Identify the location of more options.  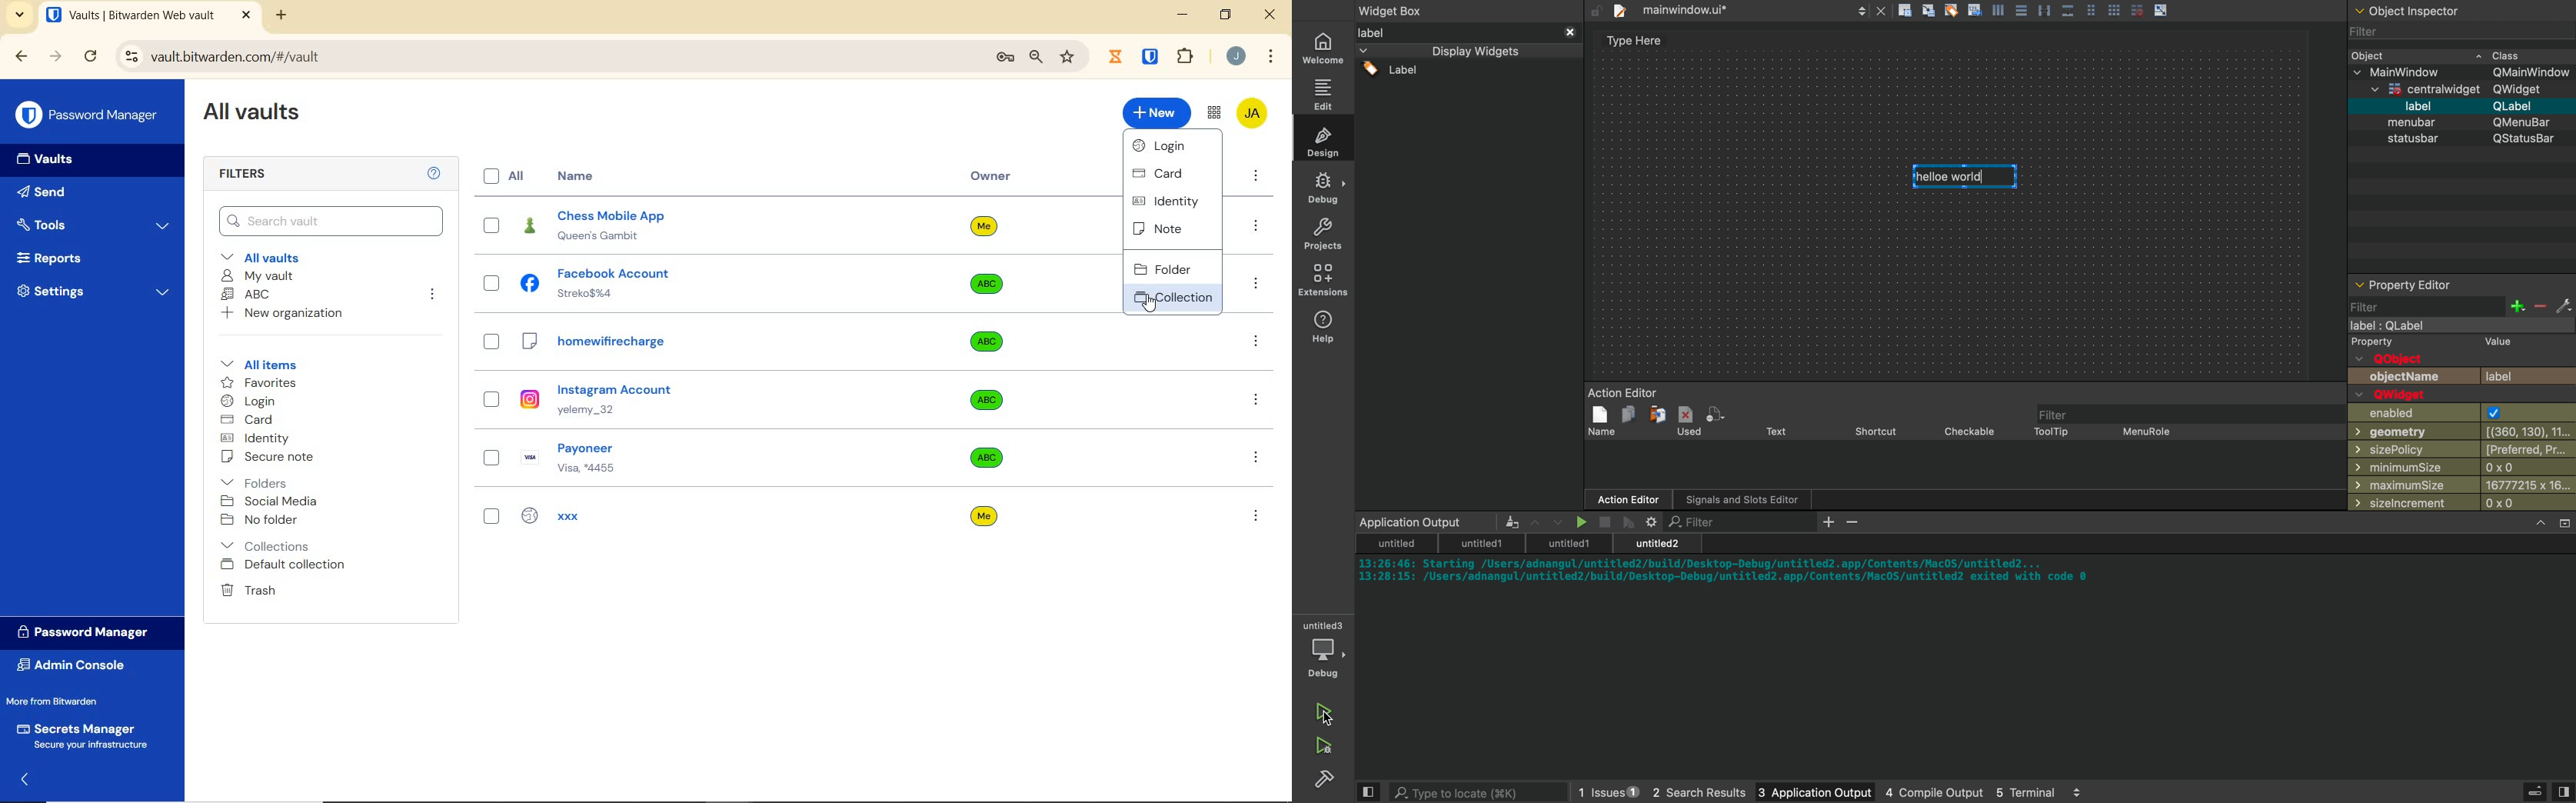
(1258, 346).